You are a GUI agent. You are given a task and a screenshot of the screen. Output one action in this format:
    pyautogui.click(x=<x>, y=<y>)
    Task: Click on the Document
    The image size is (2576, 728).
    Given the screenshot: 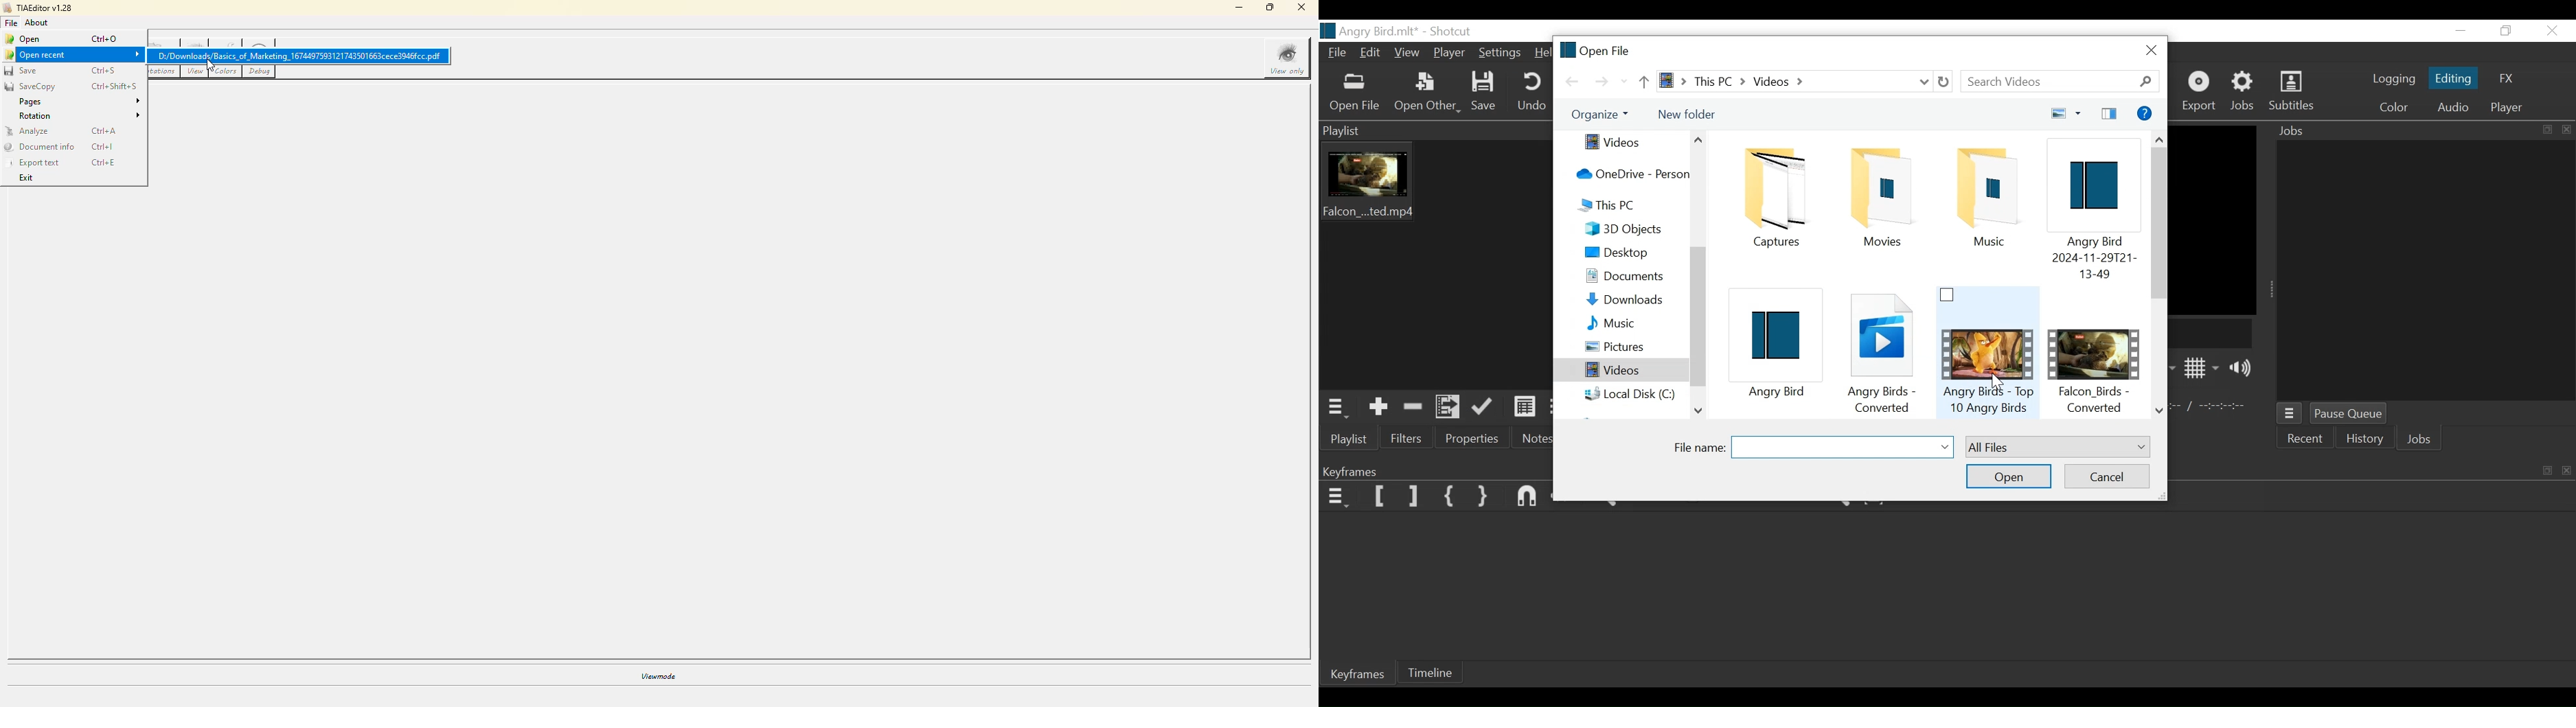 What is the action you would take?
    pyautogui.click(x=1631, y=278)
    